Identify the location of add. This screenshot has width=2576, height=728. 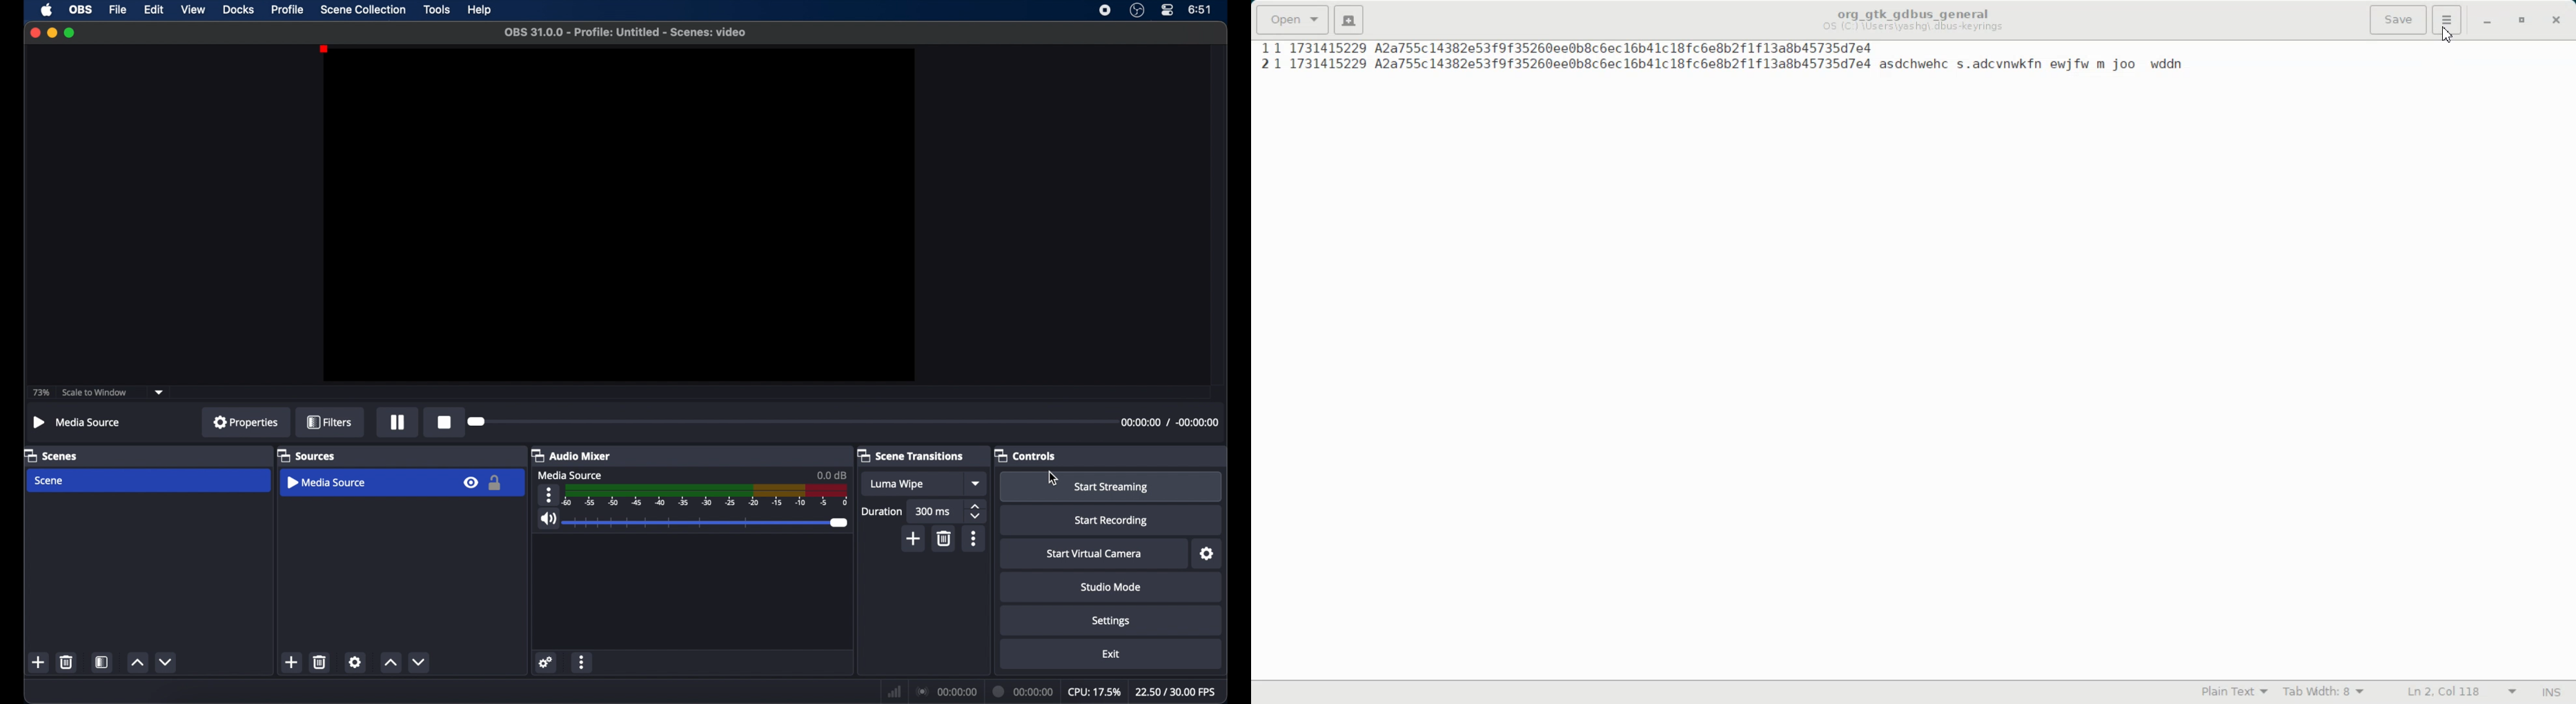
(39, 662).